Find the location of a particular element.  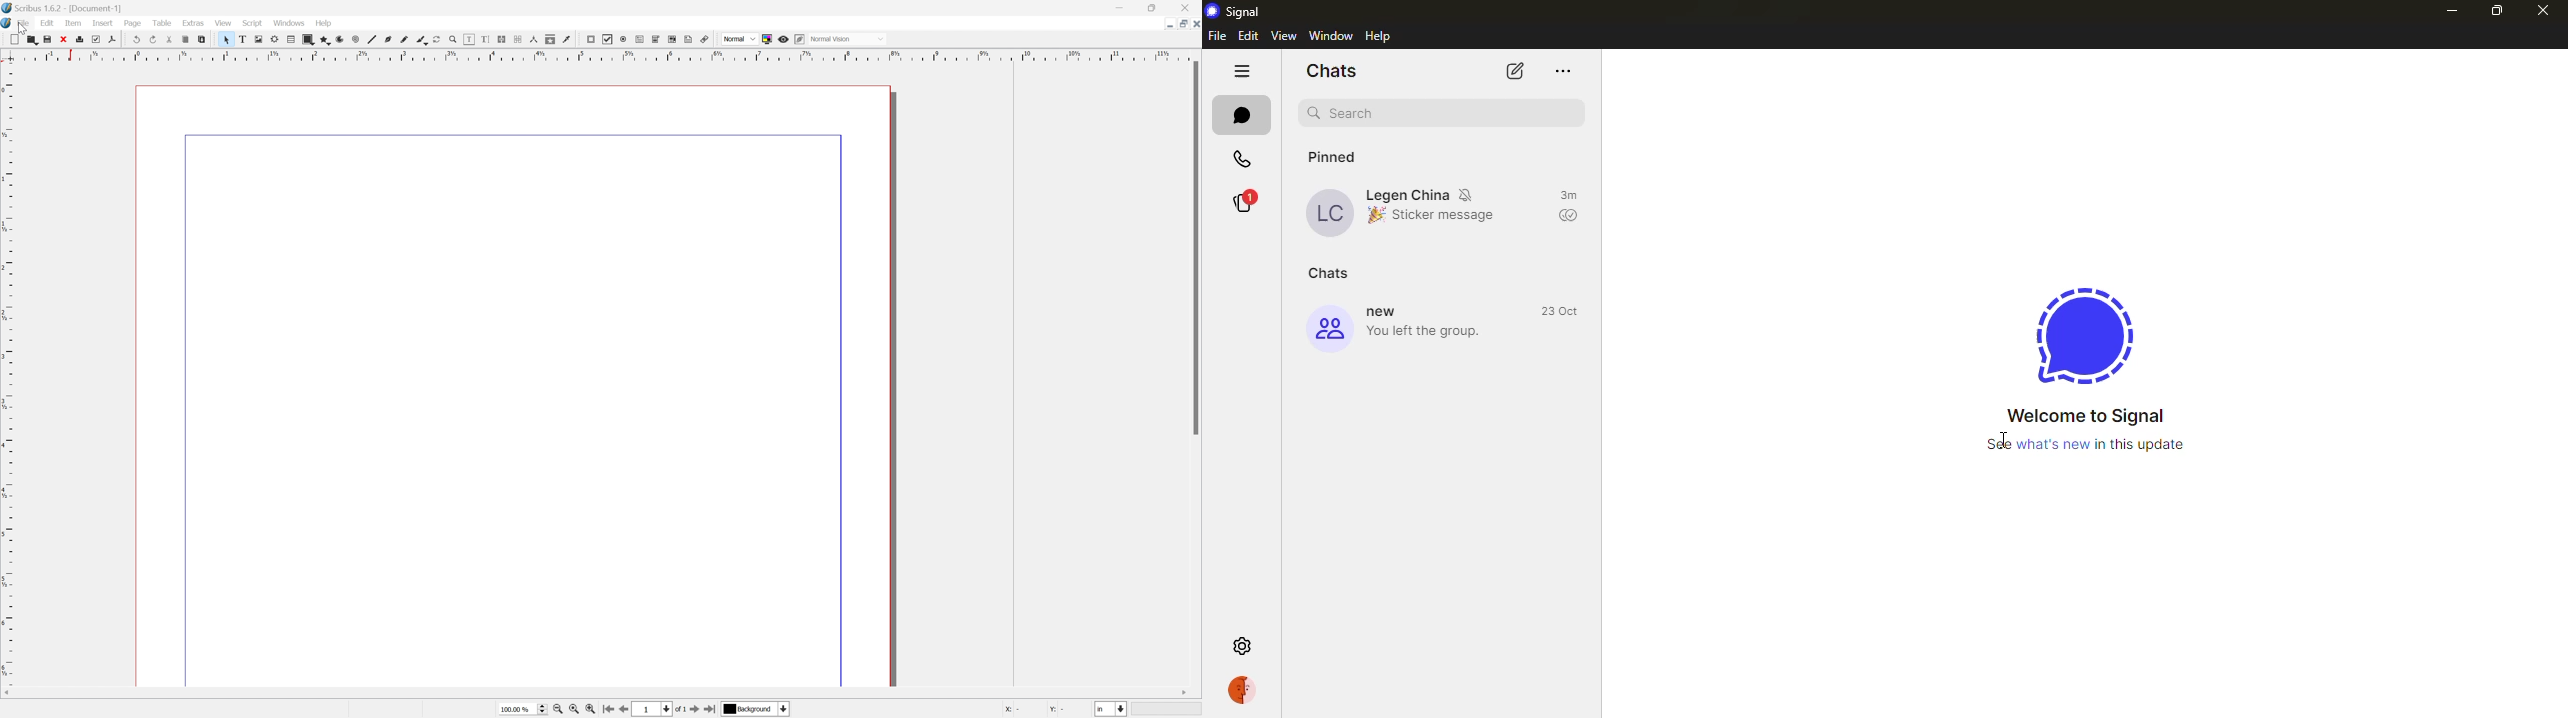

time is located at coordinates (1563, 310).